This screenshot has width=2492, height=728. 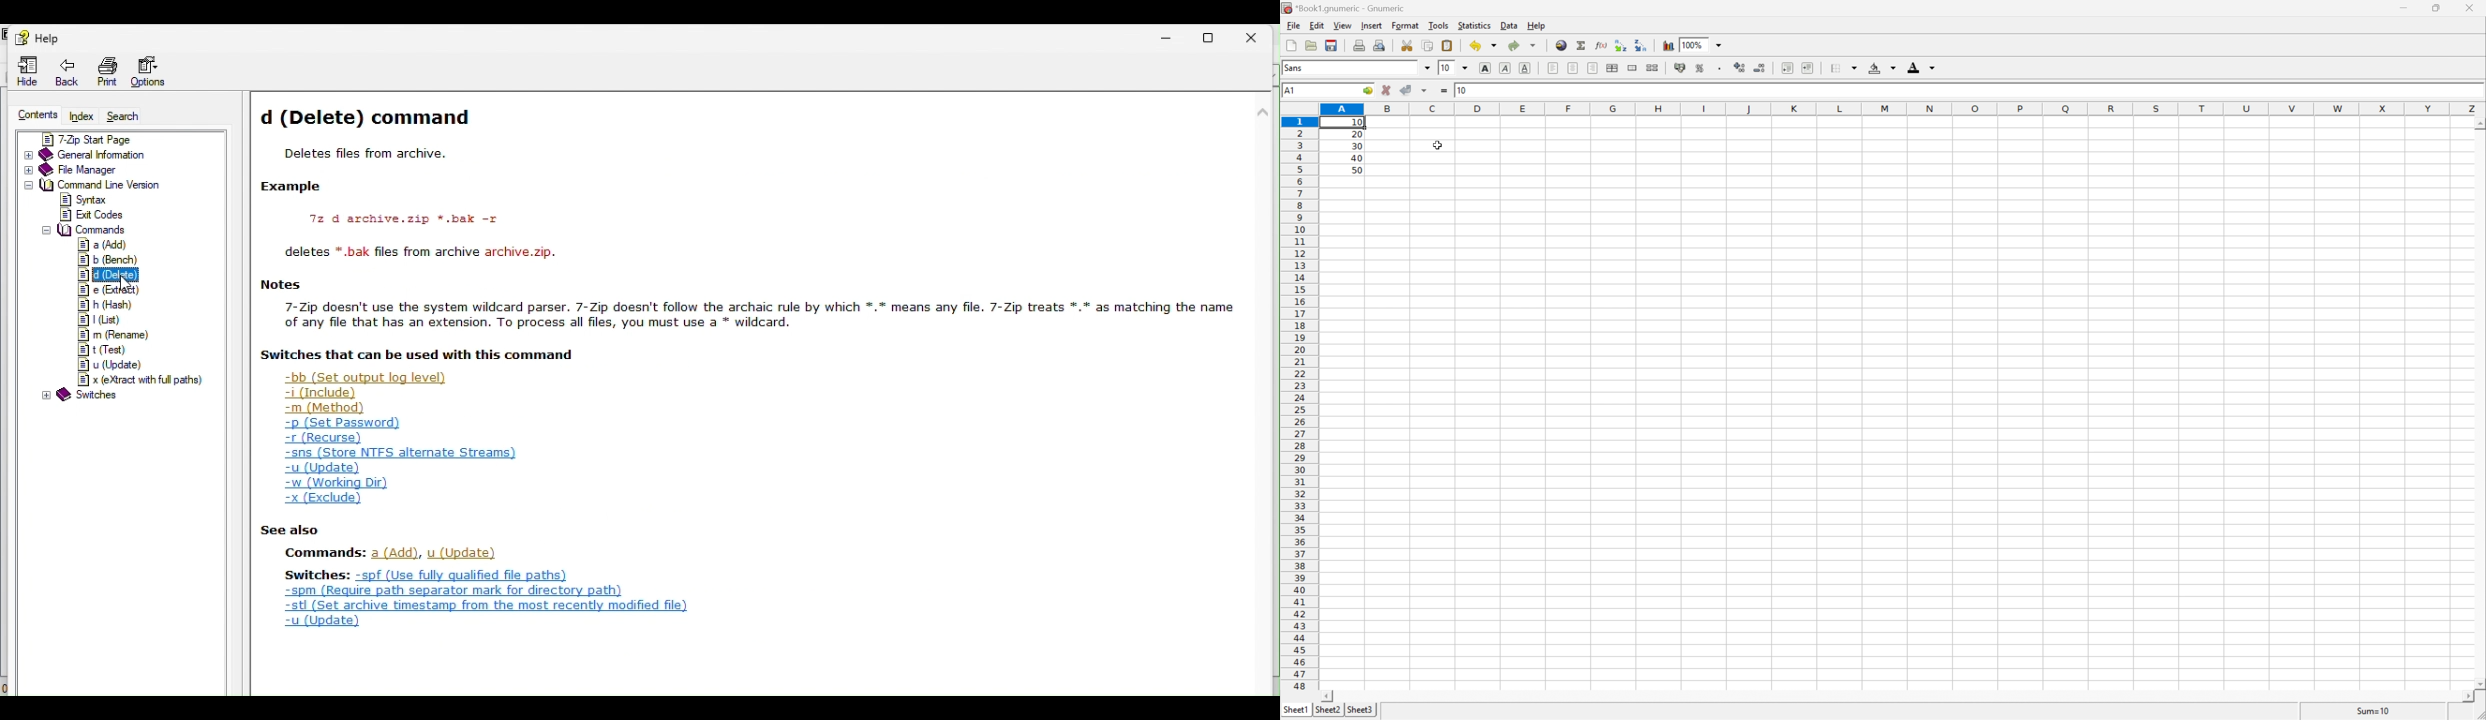 What do you see at coordinates (1668, 45) in the screenshot?
I see `Insert a chart ` at bounding box center [1668, 45].